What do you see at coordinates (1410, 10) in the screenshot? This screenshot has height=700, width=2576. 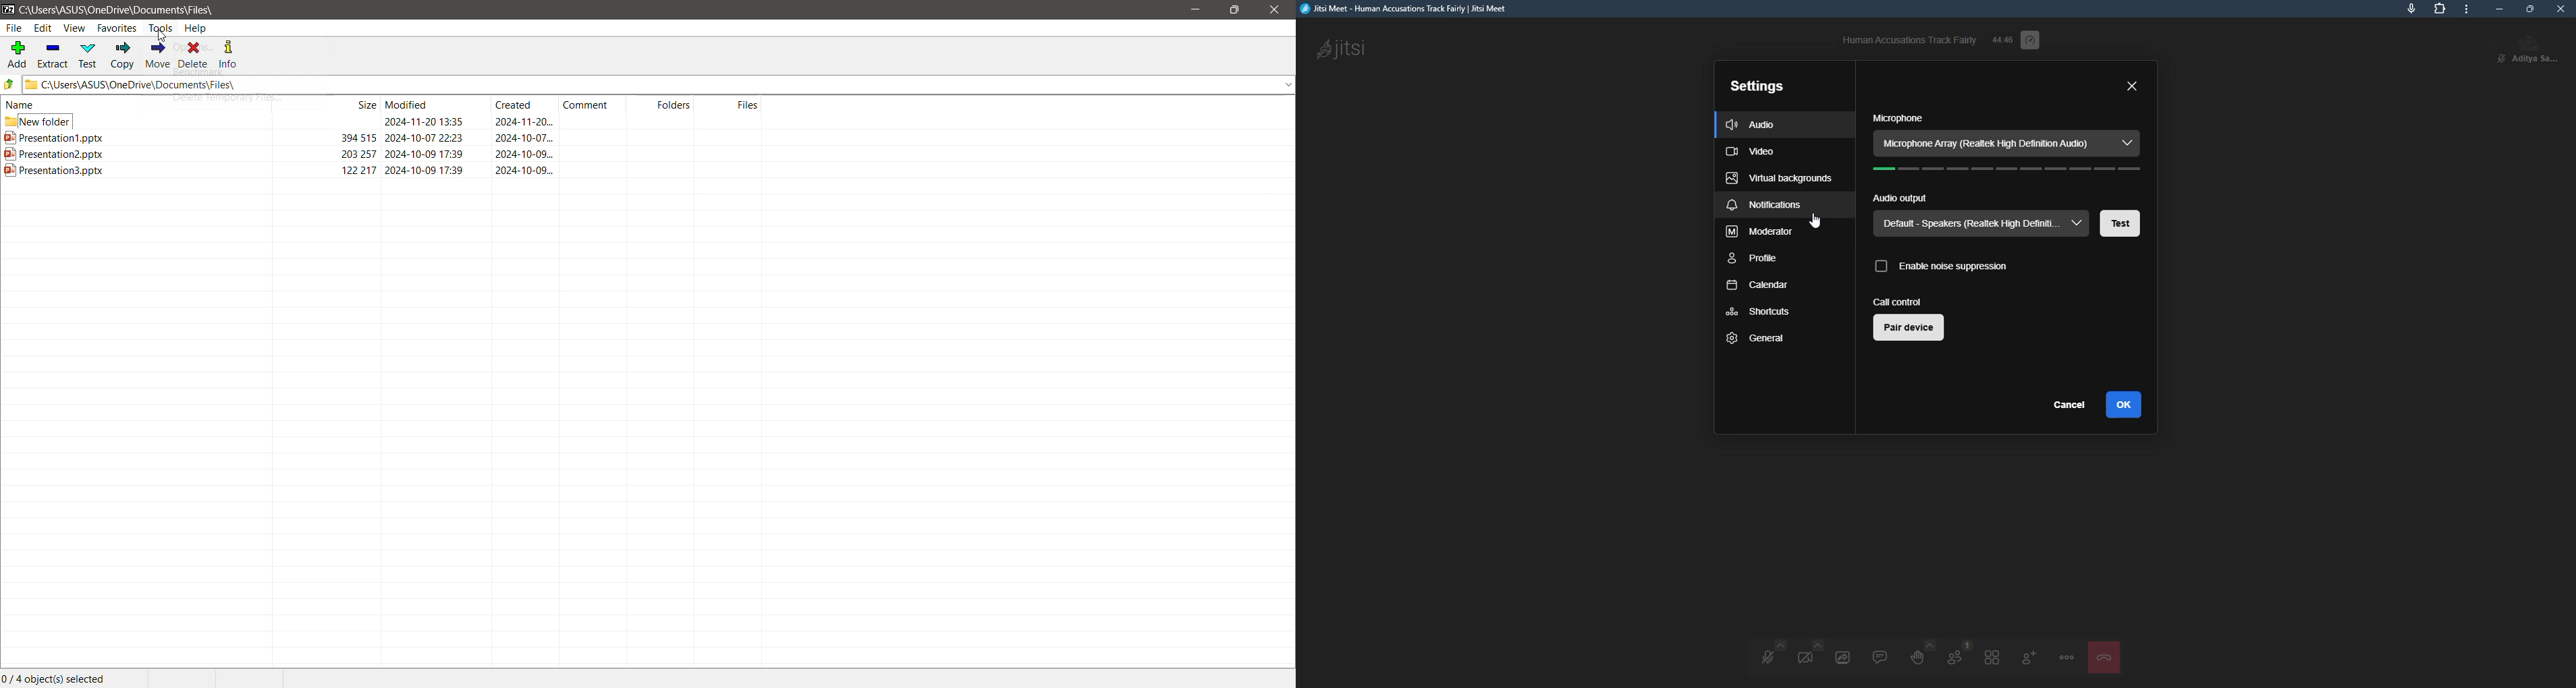 I see `jitsi` at bounding box center [1410, 10].